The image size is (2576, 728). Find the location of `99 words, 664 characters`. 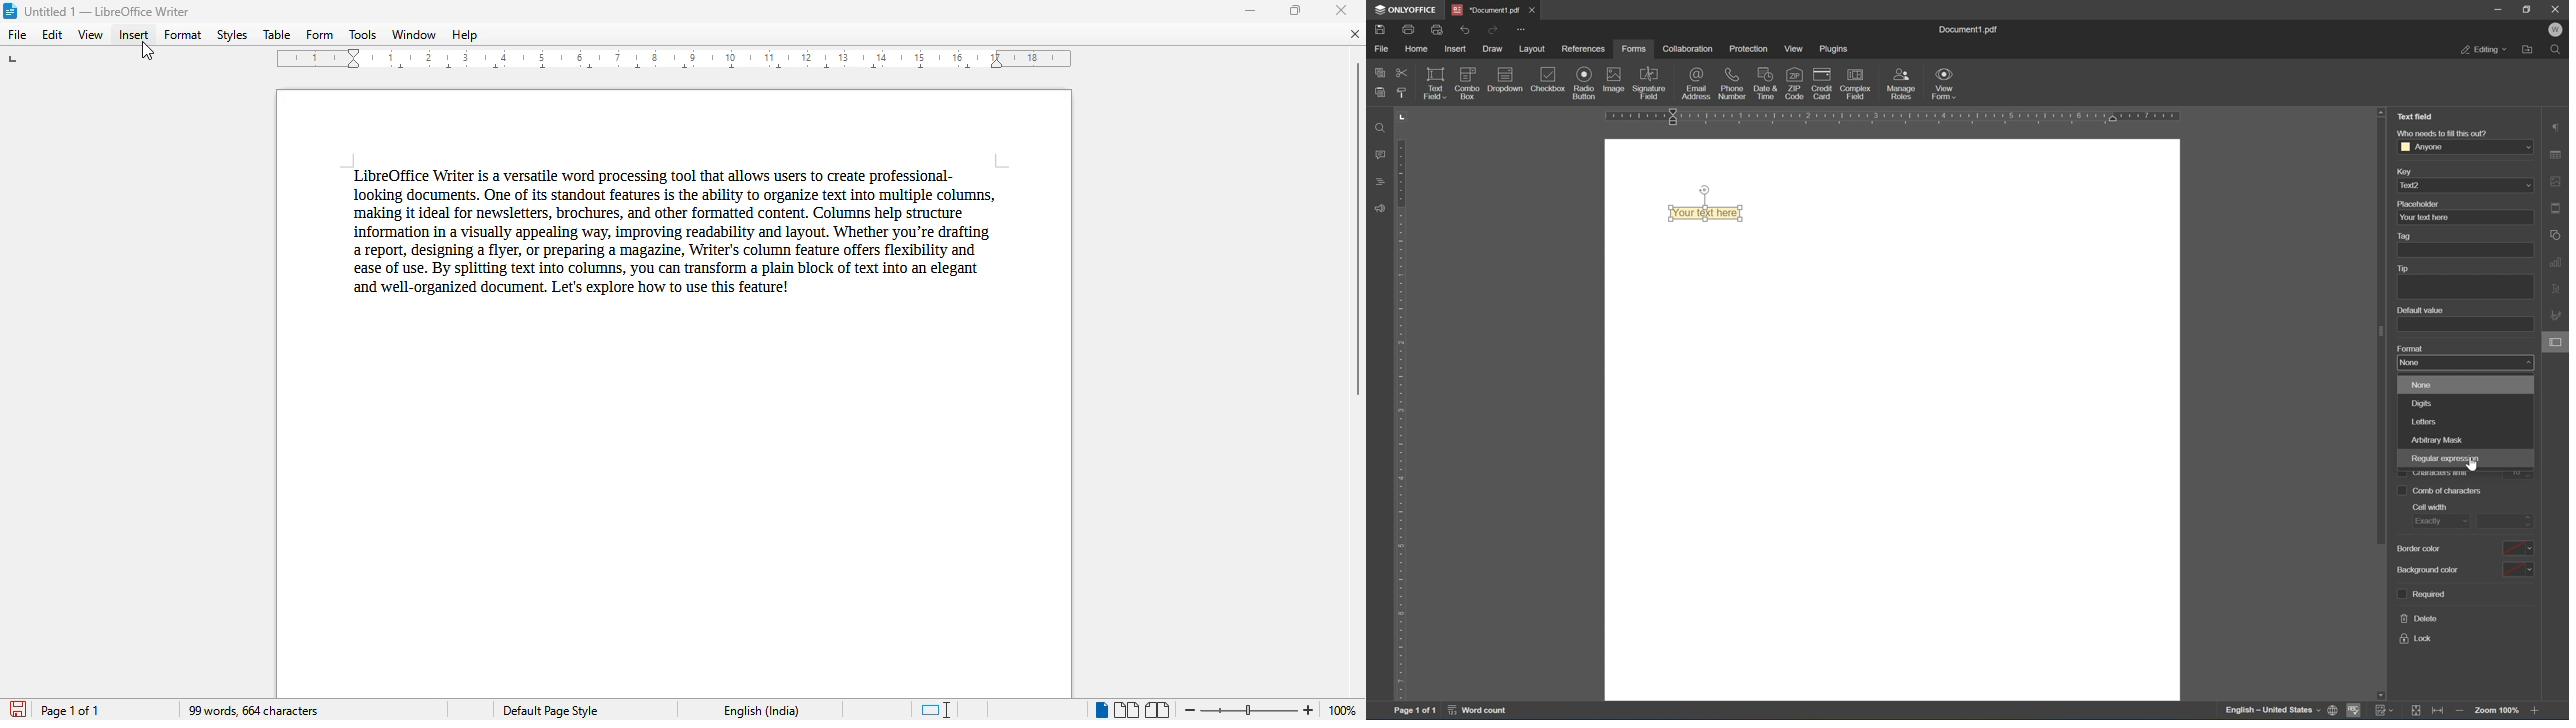

99 words, 664 characters is located at coordinates (255, 711).